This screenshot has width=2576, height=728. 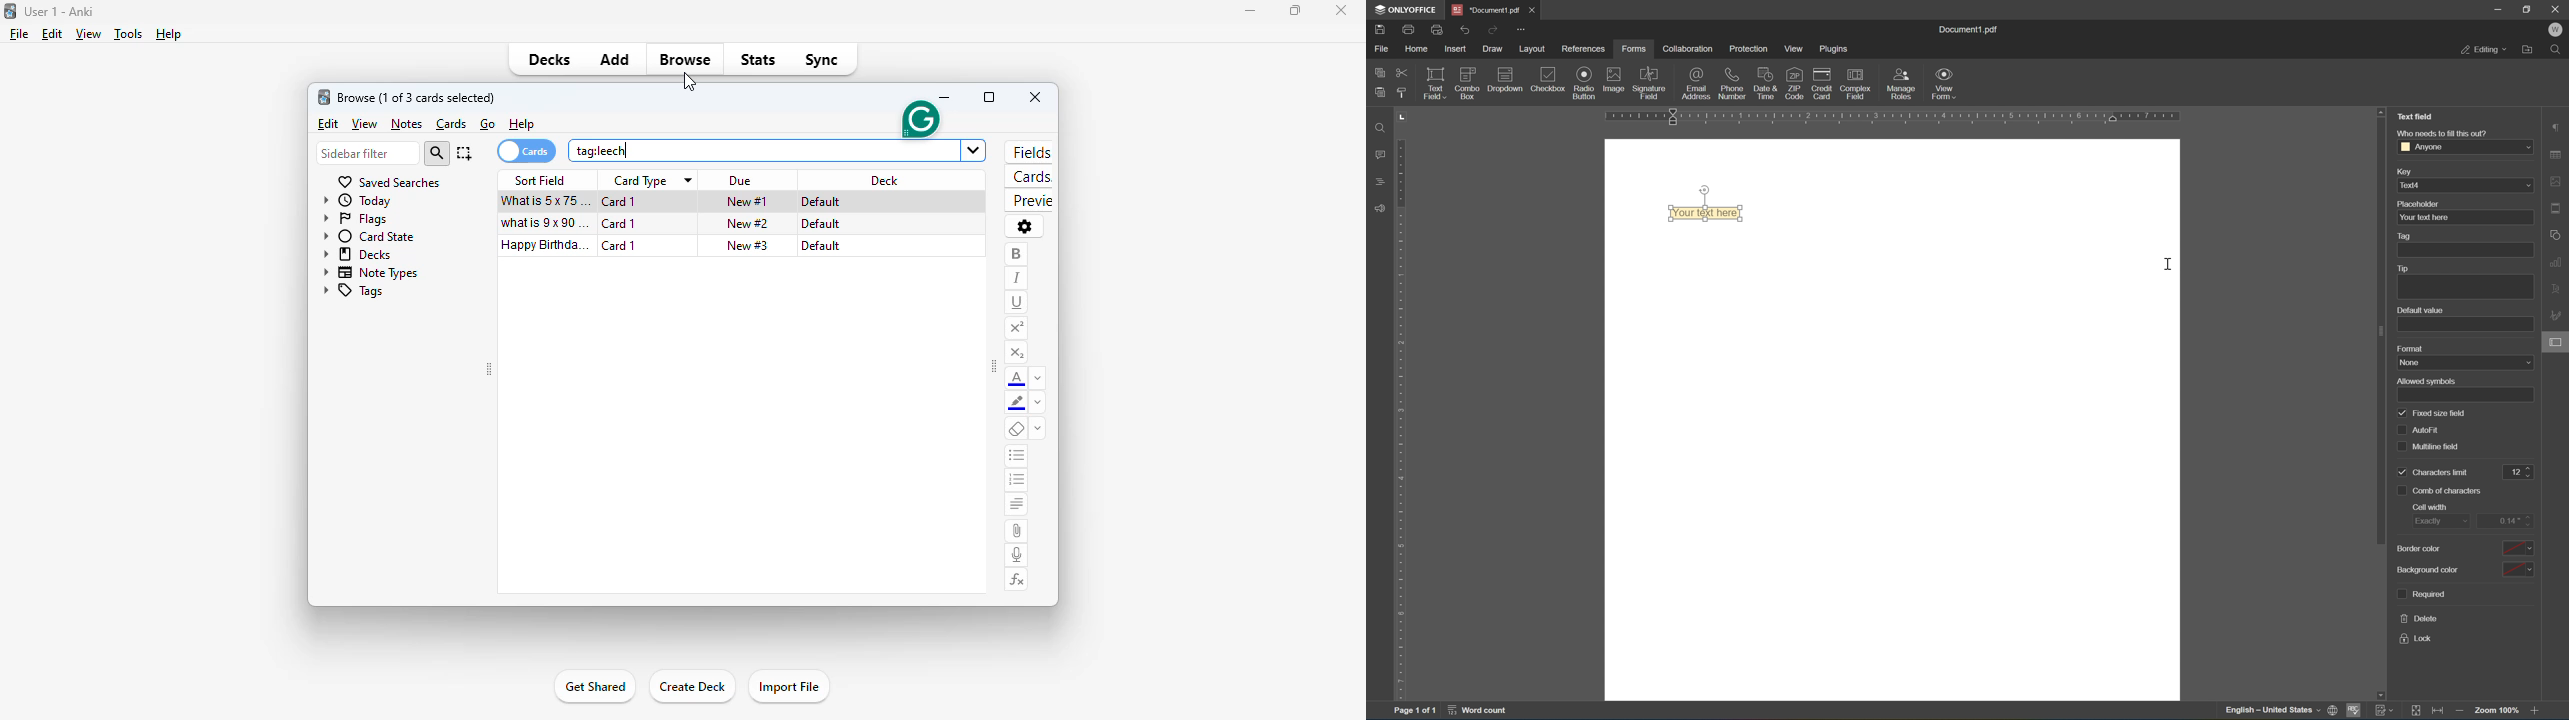 What do you see at coordinates (1855, 87) in the screenshot?
I see `complex field` at bounding box center [1855, 87].